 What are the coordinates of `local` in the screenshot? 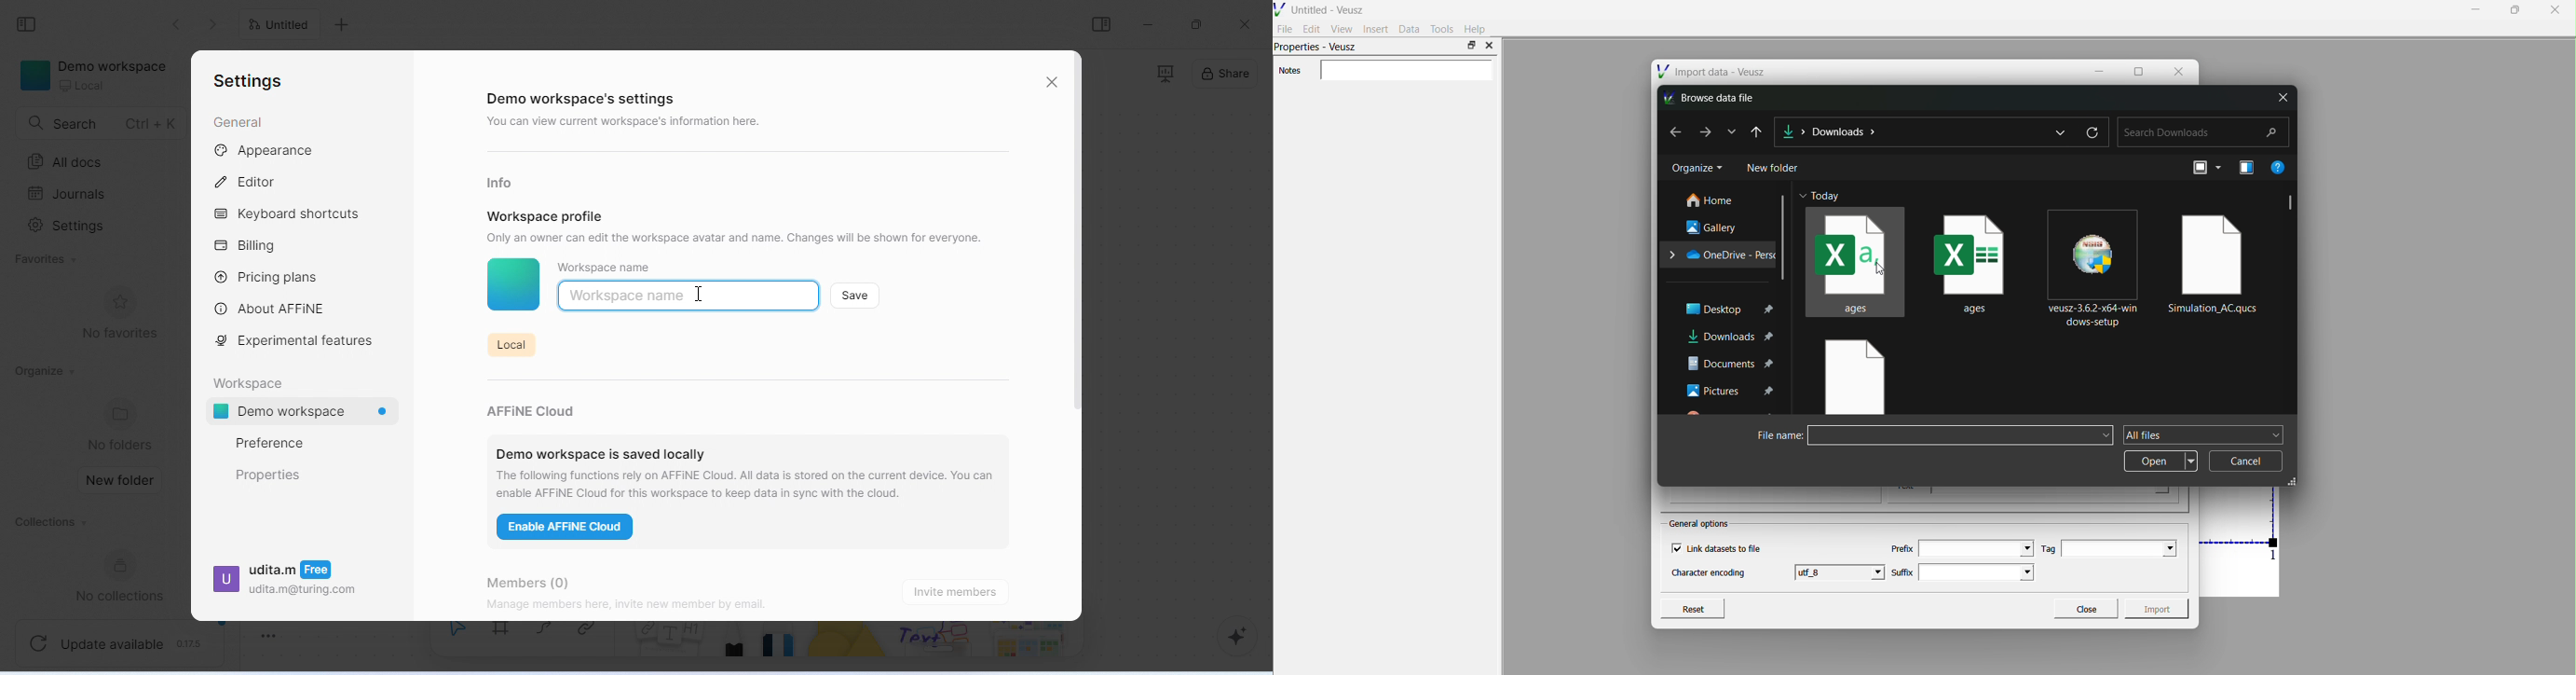 It's located at (510, 343).